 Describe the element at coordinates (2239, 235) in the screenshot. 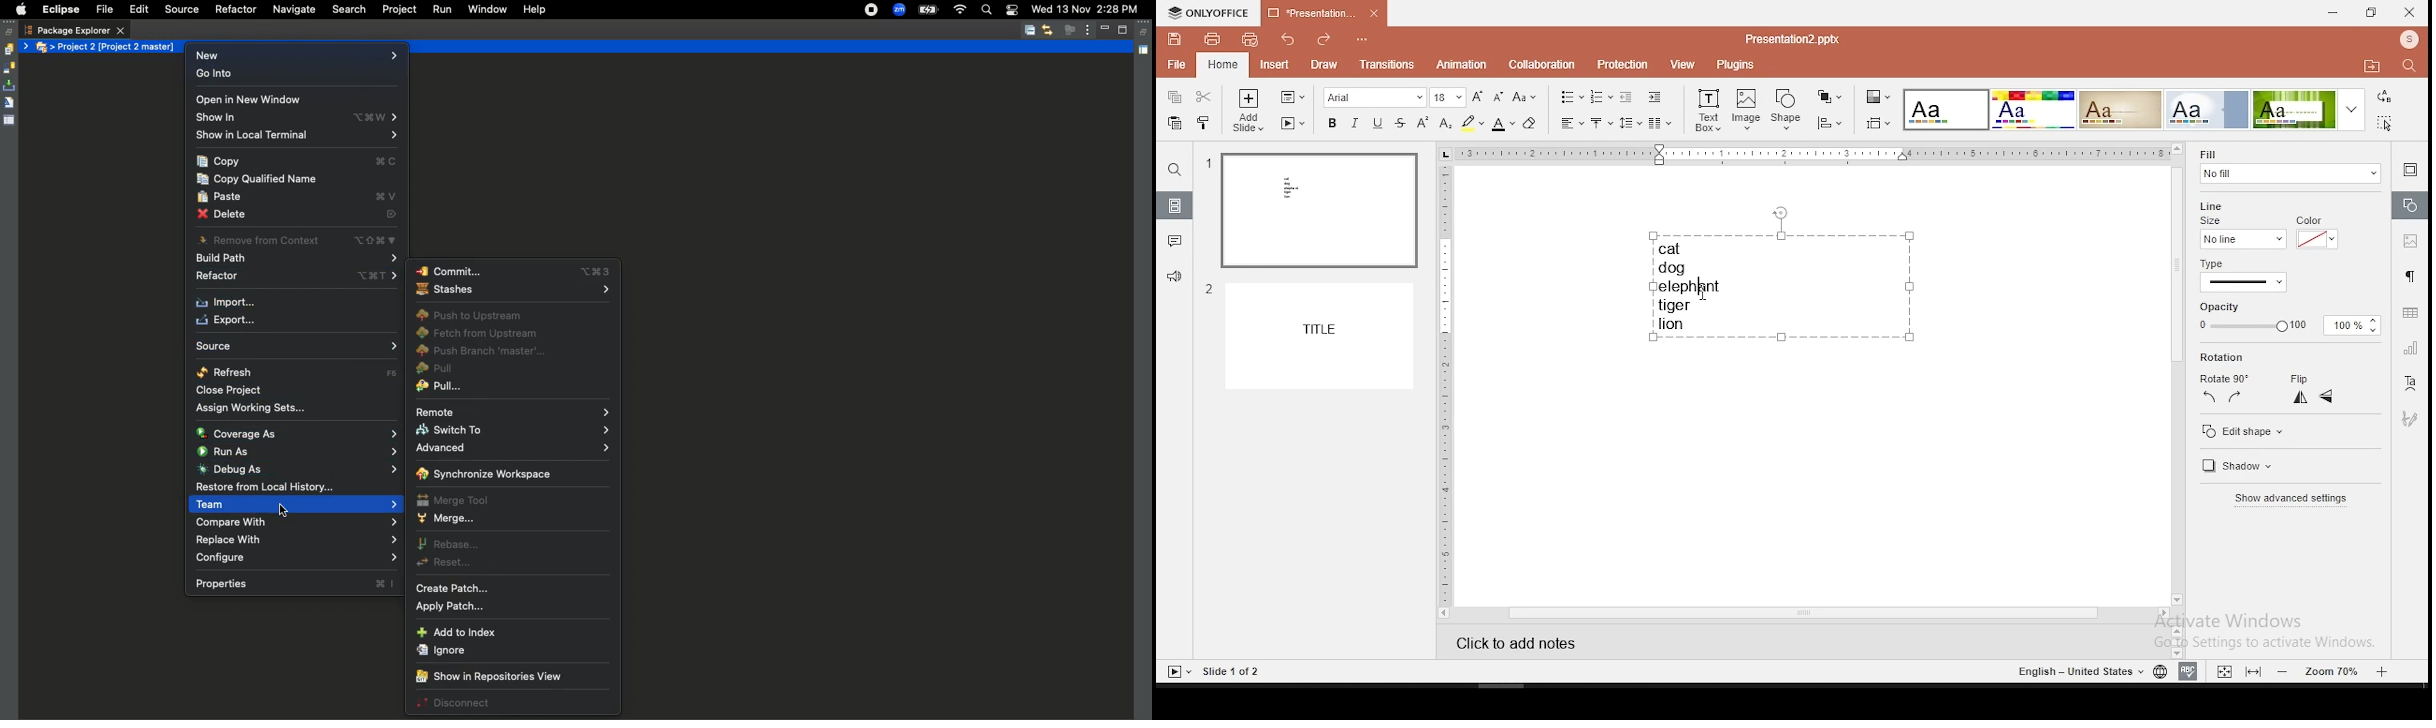

I see `Size` at that location.